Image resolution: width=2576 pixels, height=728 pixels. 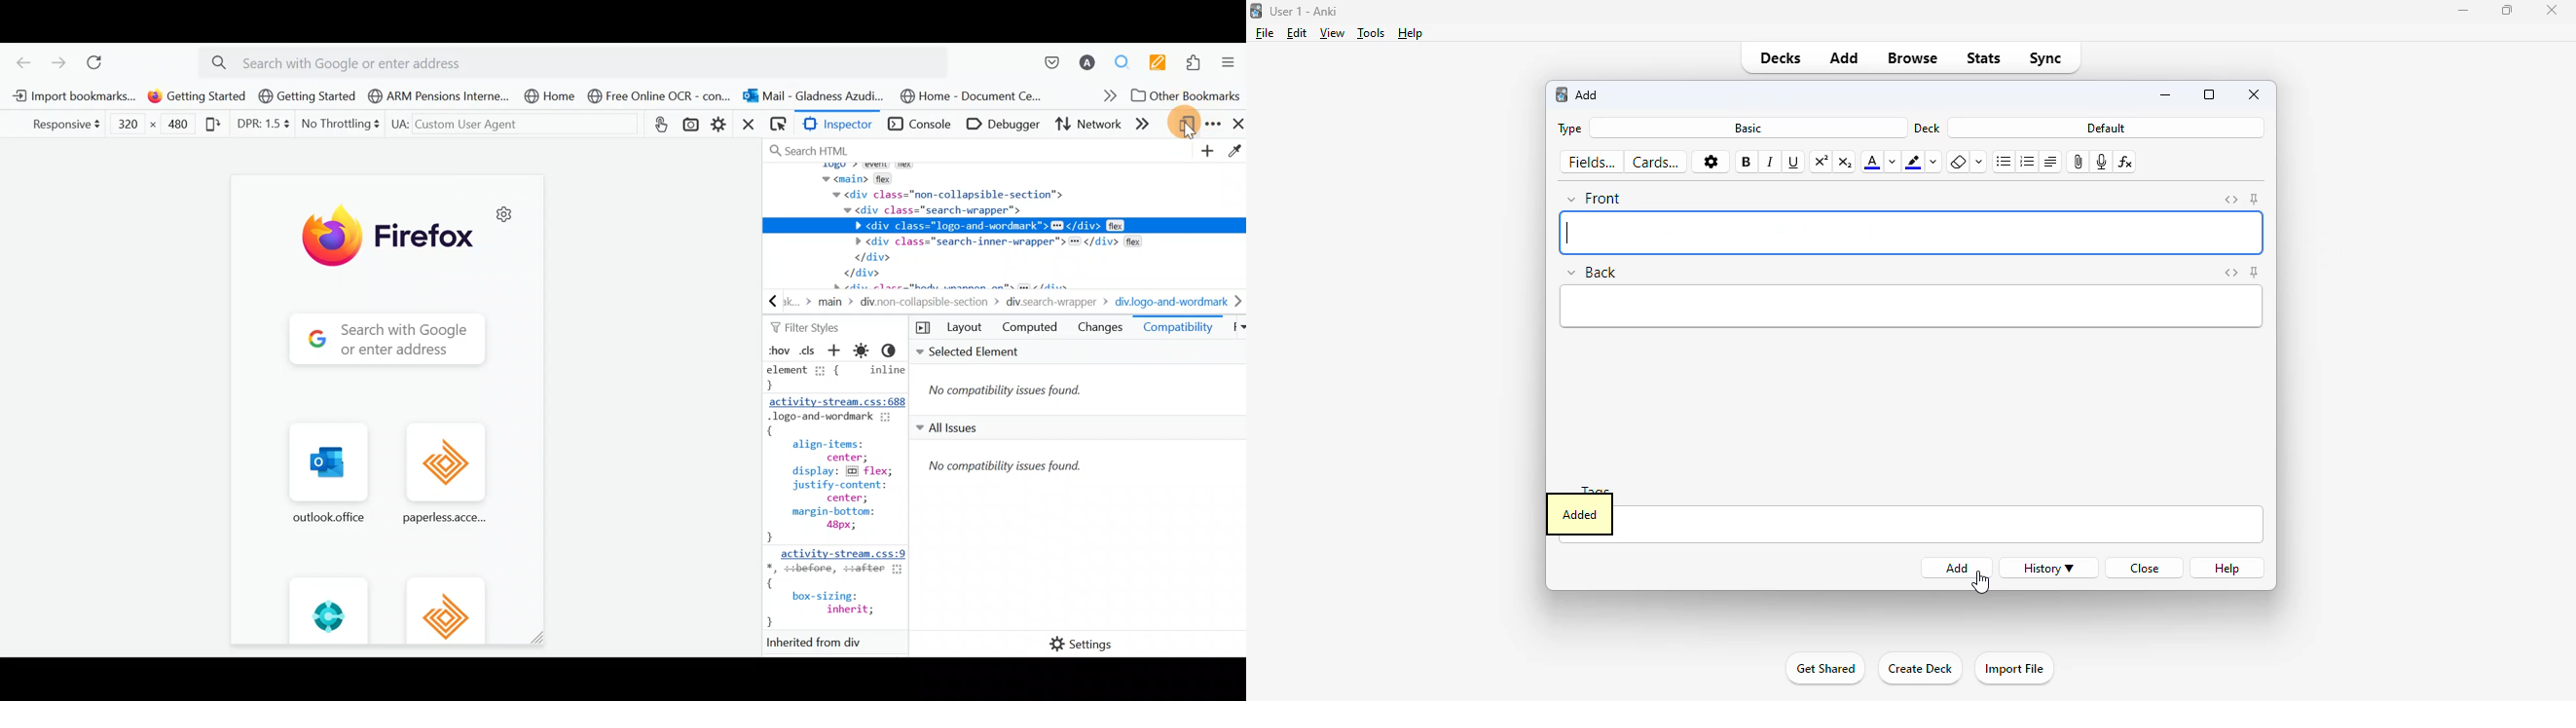 What do you see at coordinates (1235, 125) in the screenshot?
I see `Close developer tools` at bounding box center [1235, 125].